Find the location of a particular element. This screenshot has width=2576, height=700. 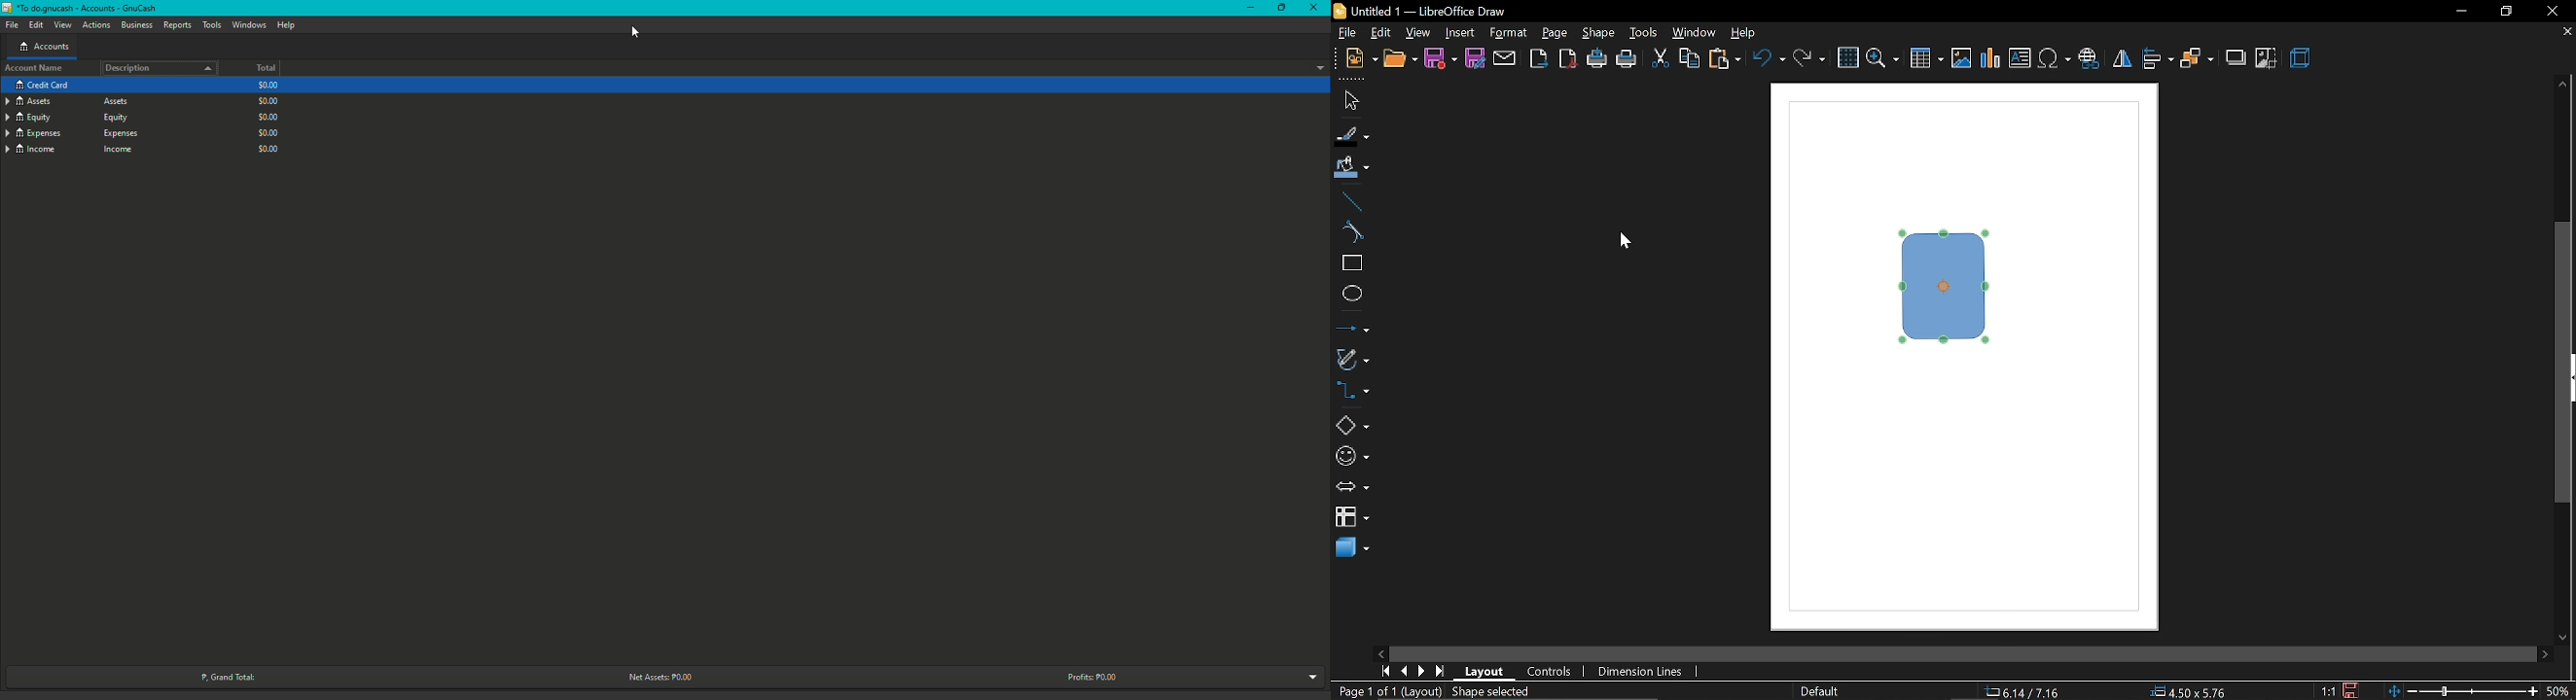

help is located at coordinates (1745, 34).